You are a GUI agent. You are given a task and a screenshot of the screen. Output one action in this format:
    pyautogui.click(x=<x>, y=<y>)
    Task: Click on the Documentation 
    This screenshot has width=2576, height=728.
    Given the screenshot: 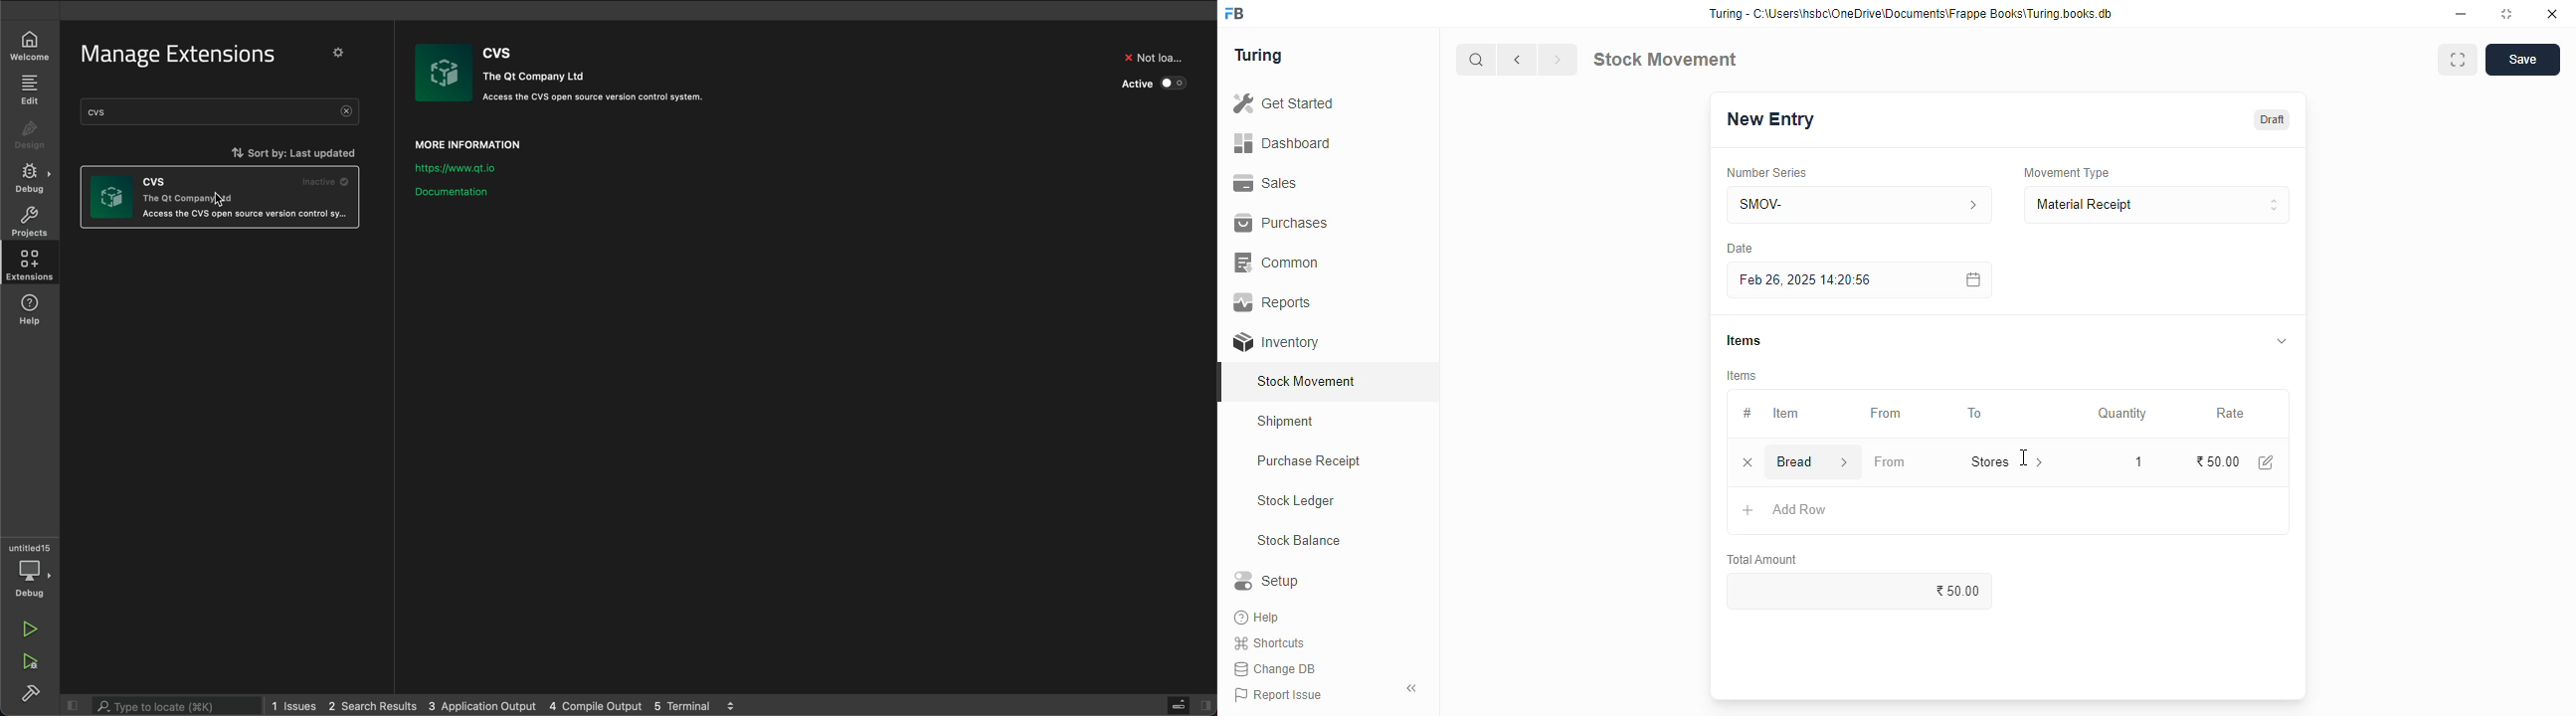 What is the action you would take?
    pyautogui.click(x=489, y=189)
    